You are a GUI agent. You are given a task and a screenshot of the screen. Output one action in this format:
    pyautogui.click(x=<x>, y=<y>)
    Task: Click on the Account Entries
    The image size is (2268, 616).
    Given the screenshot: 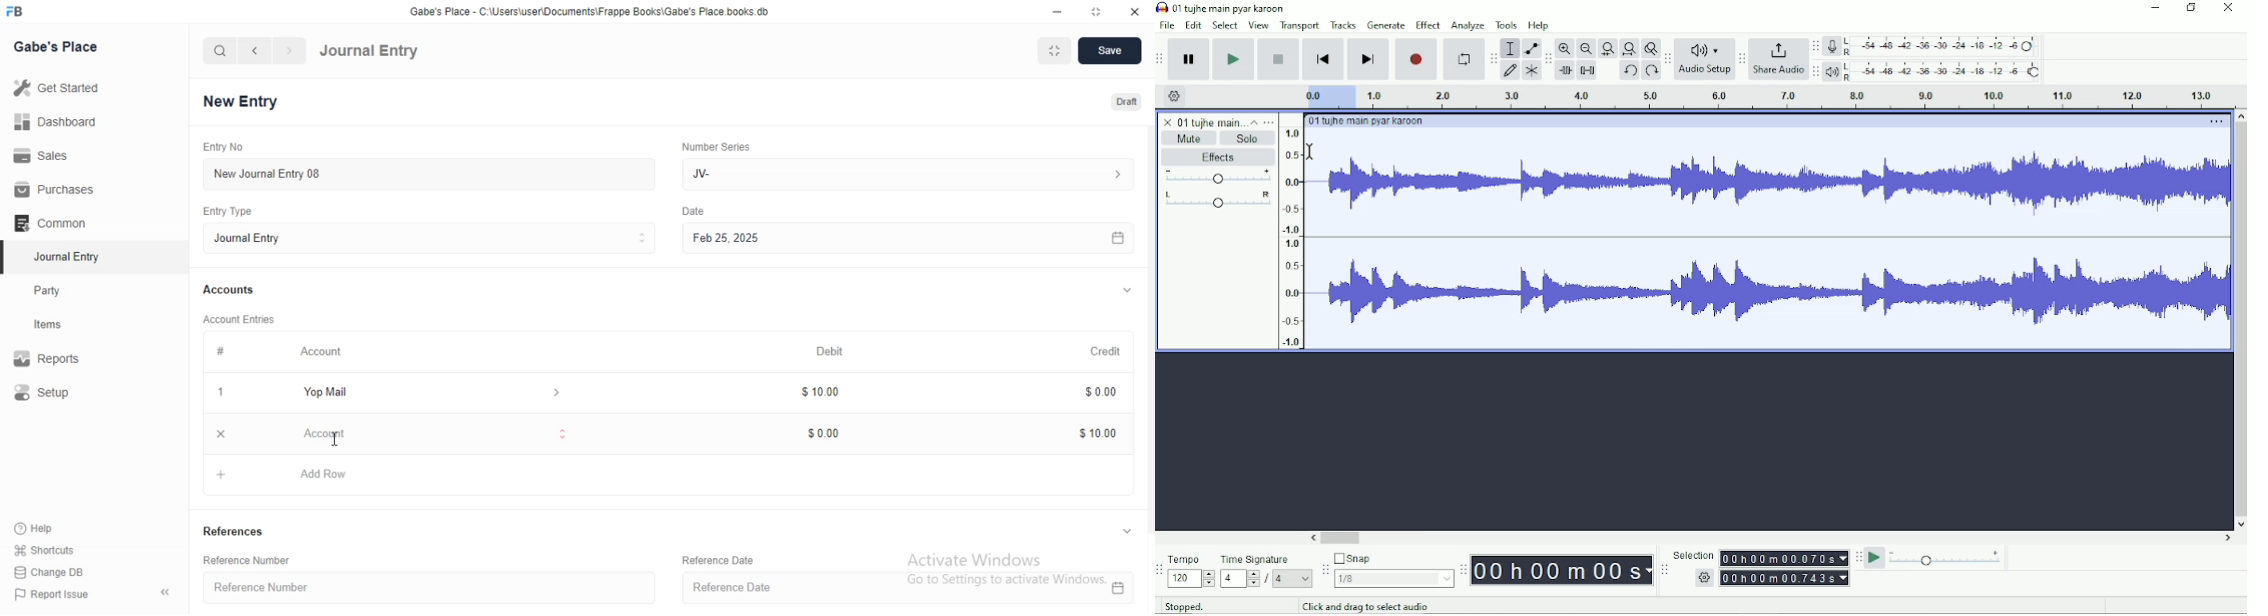 What is the action you would take?
    pyautogui.click(x=241, y=320)
    